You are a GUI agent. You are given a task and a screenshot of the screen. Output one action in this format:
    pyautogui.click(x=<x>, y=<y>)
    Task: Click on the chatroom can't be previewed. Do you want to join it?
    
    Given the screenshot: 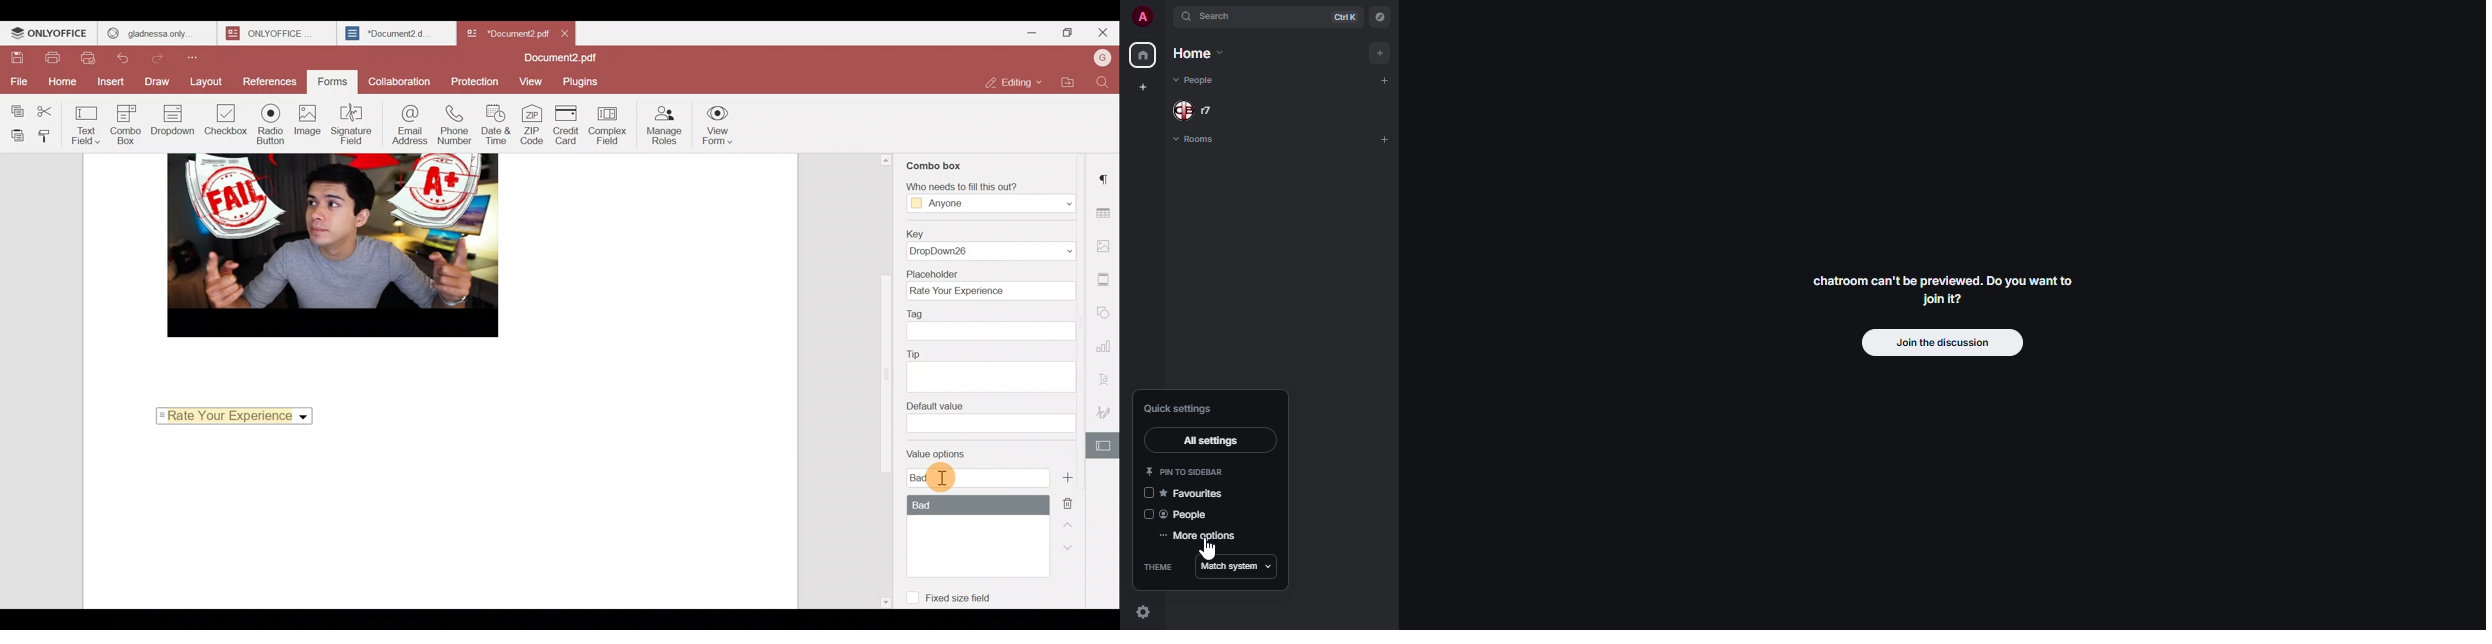 What is the action you would take?
    pyautogui.click(x=1945, y=288)
    